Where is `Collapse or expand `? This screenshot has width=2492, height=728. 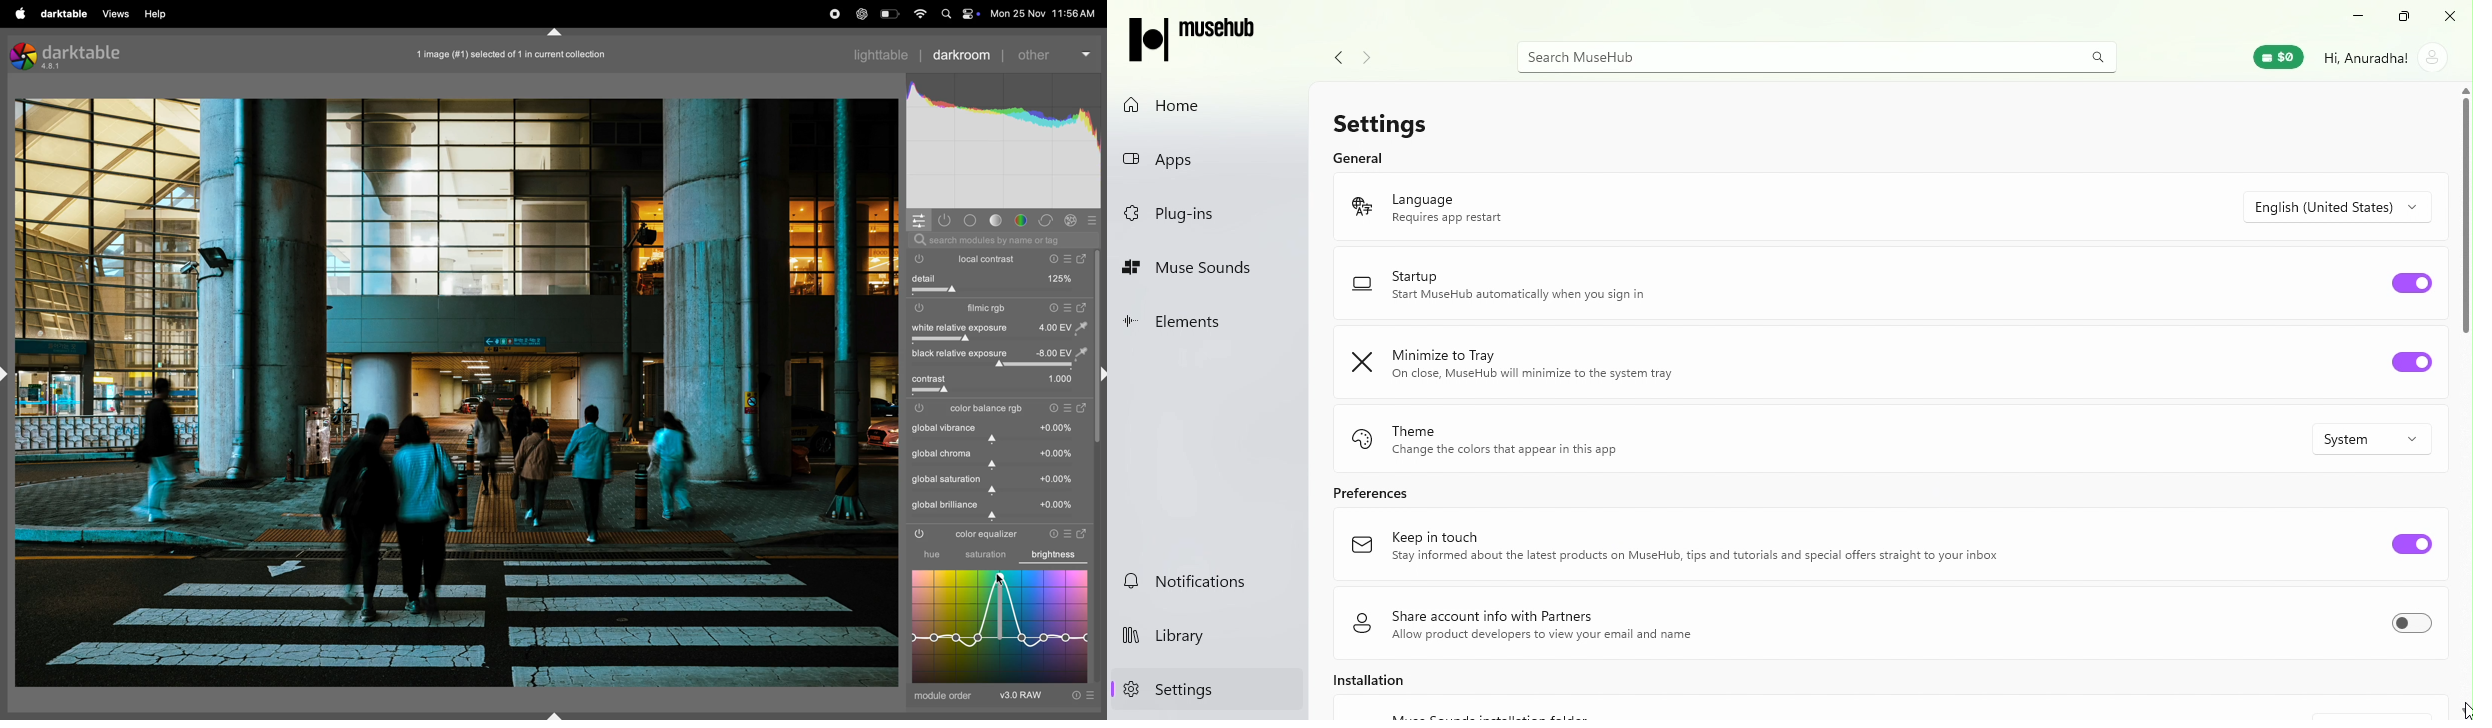 Collapse or expand  is located at coordinates (555, 712).